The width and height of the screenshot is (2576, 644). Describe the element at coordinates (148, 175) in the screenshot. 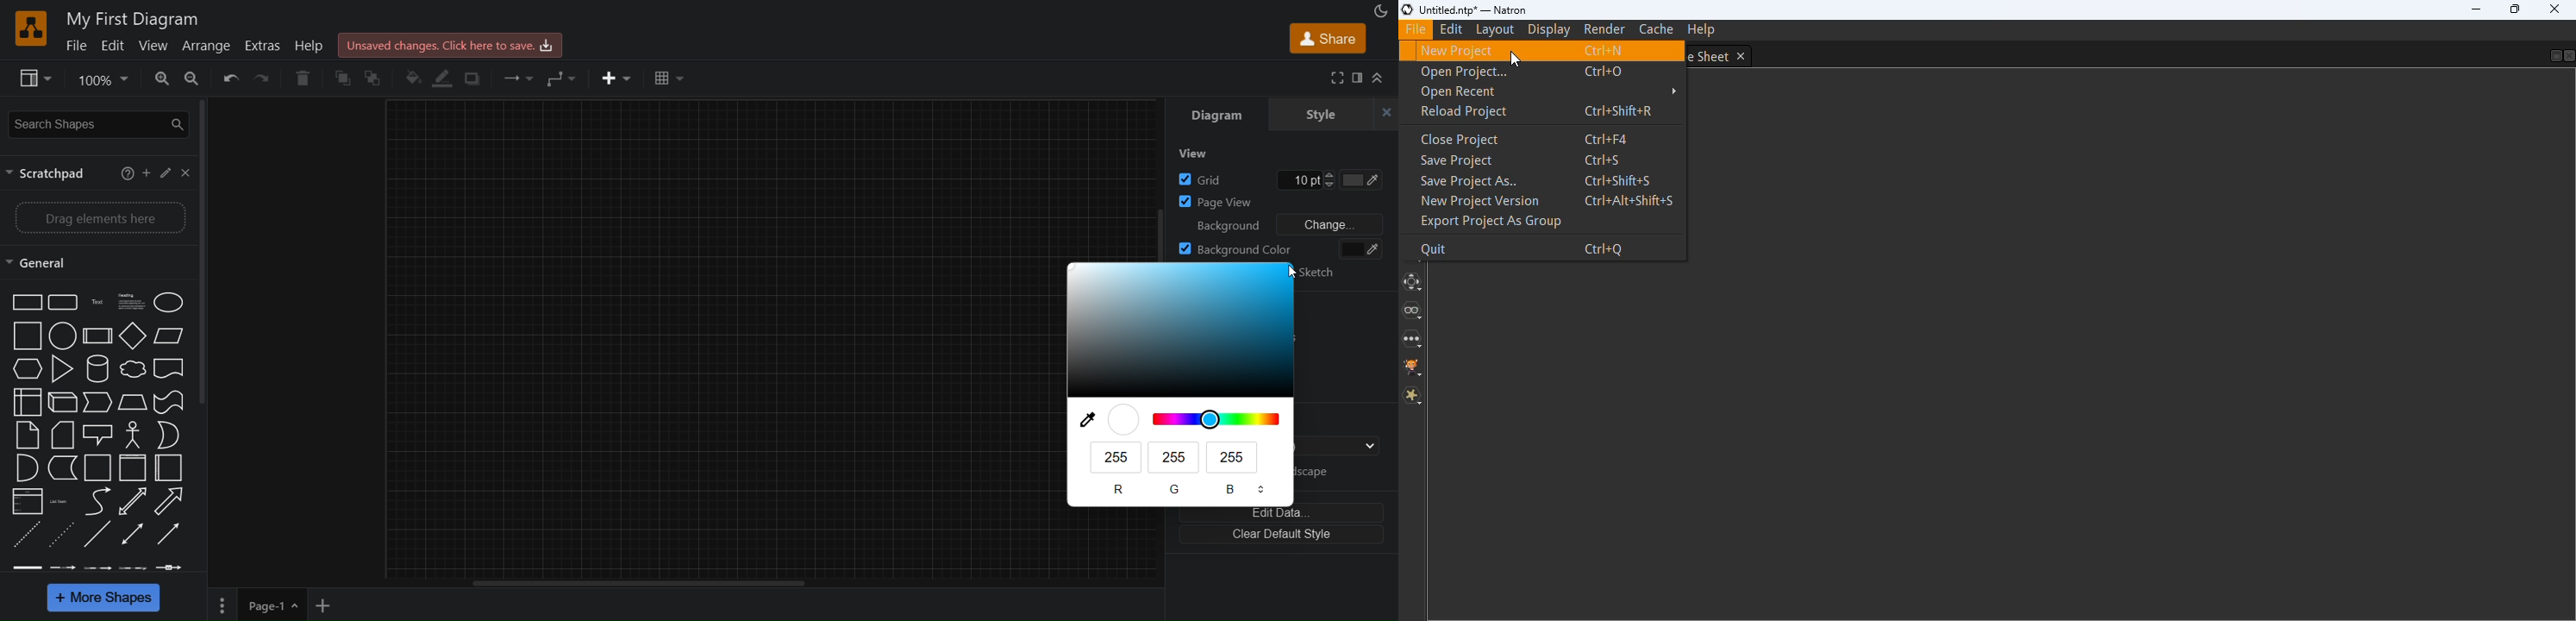

I see `add` at that location.